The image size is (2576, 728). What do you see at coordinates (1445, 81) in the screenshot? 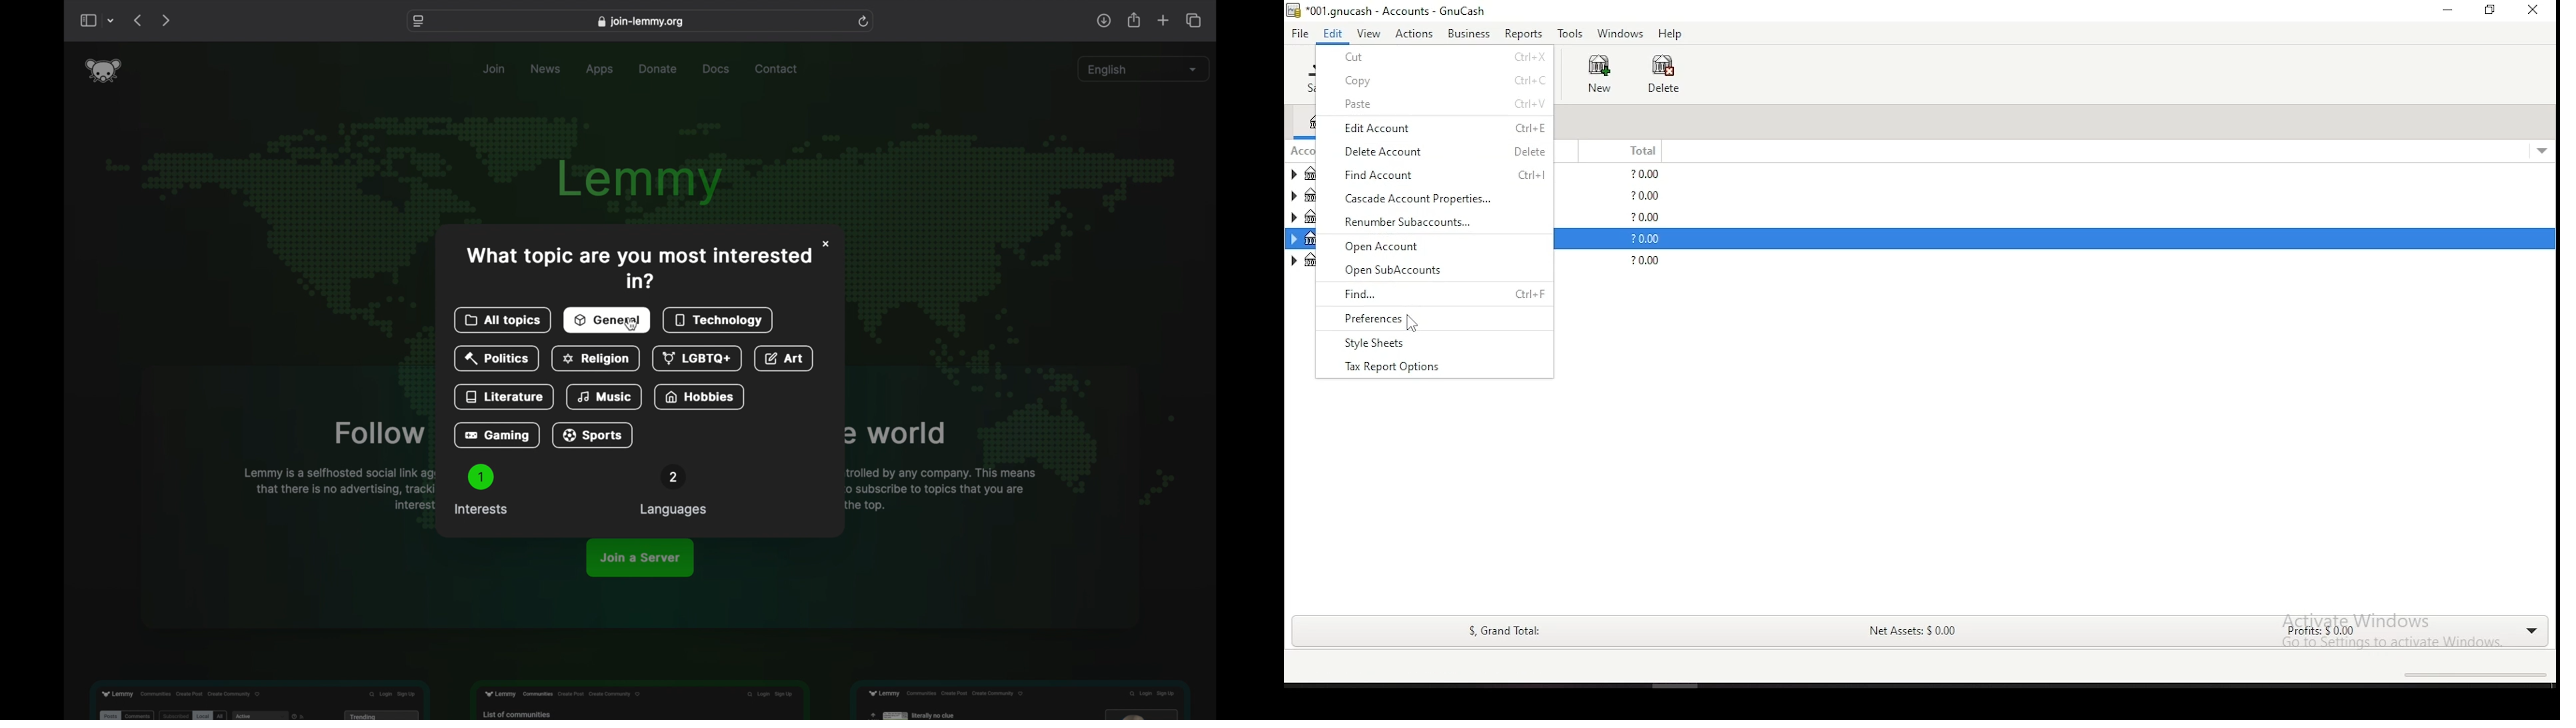
I see `copy` at bounding box center [1445, 81].